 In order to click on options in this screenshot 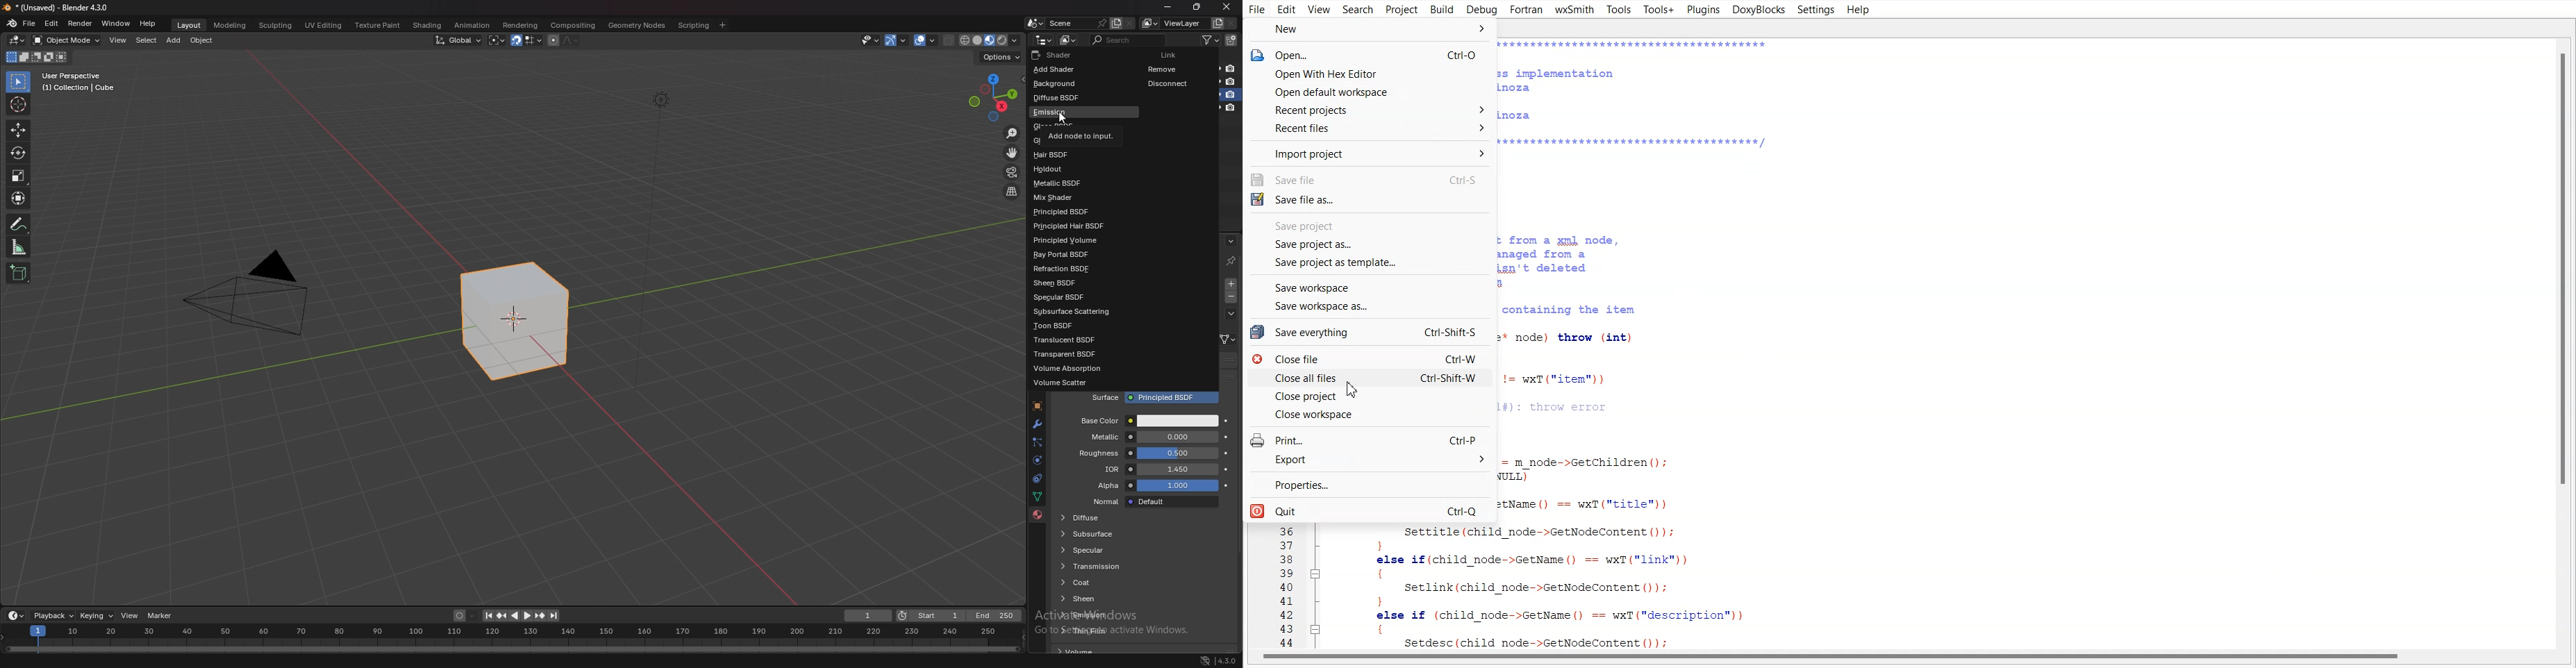, I will do `click(1000, 57)`.